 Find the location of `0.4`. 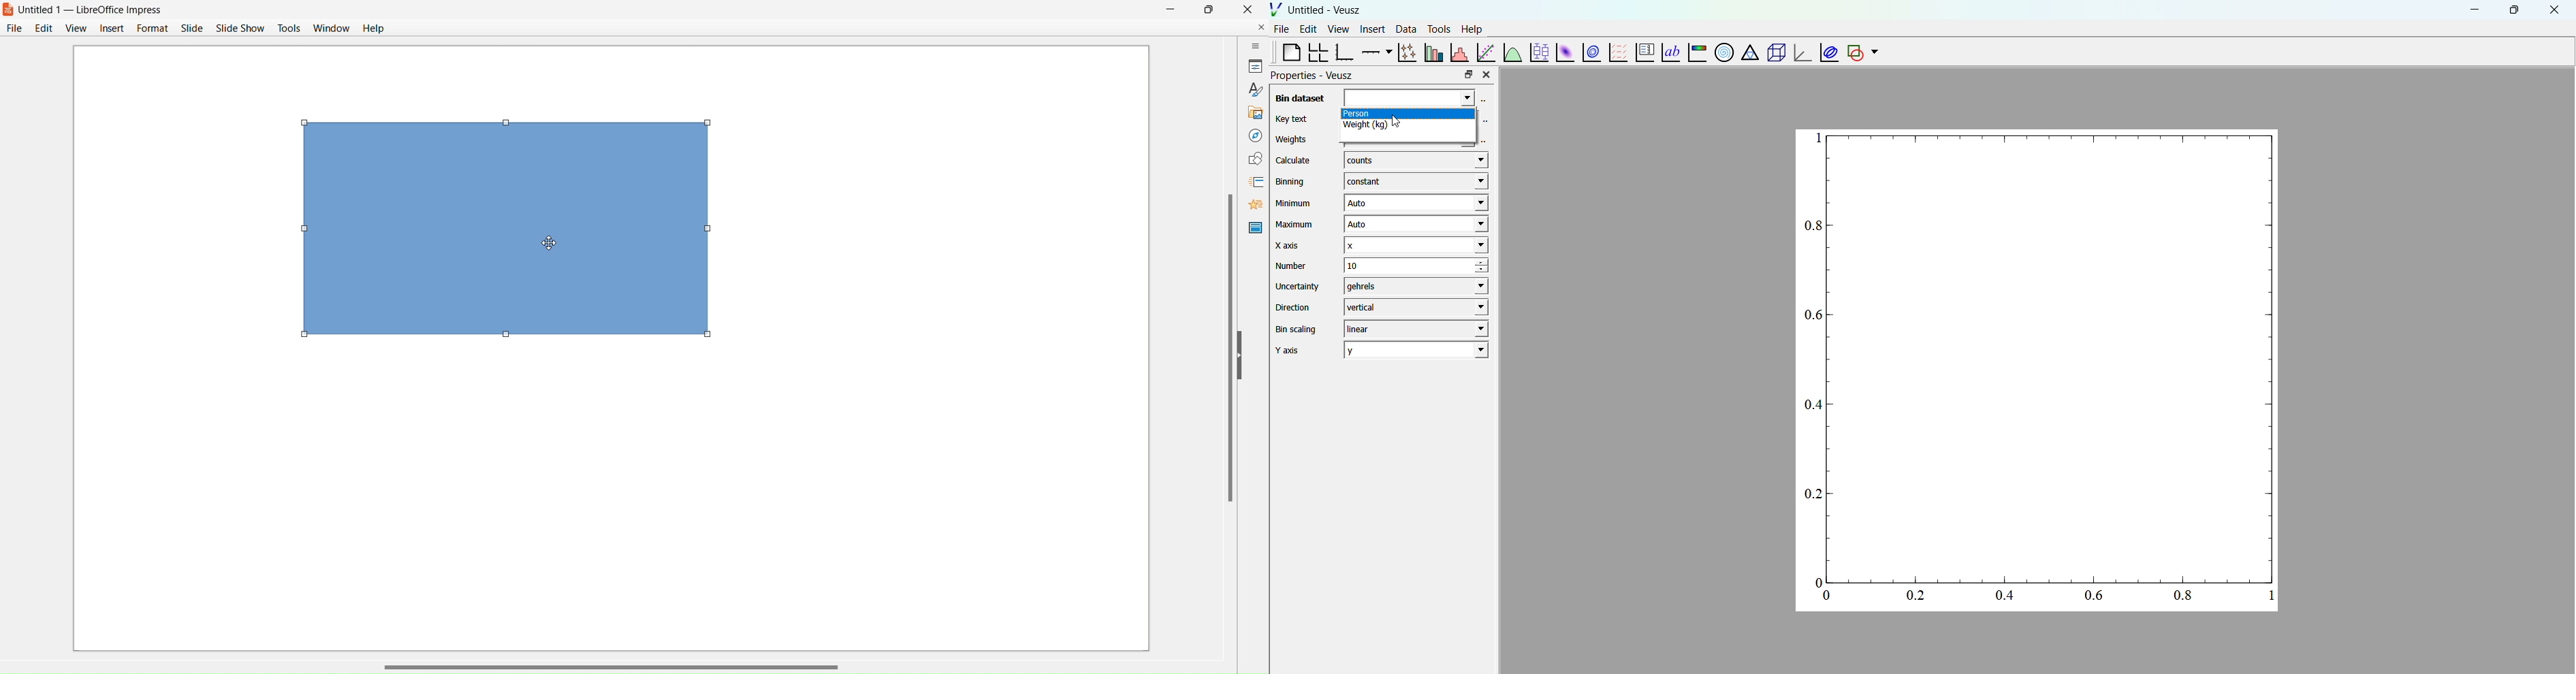

0.4 is located at coordinates (2005, 598).